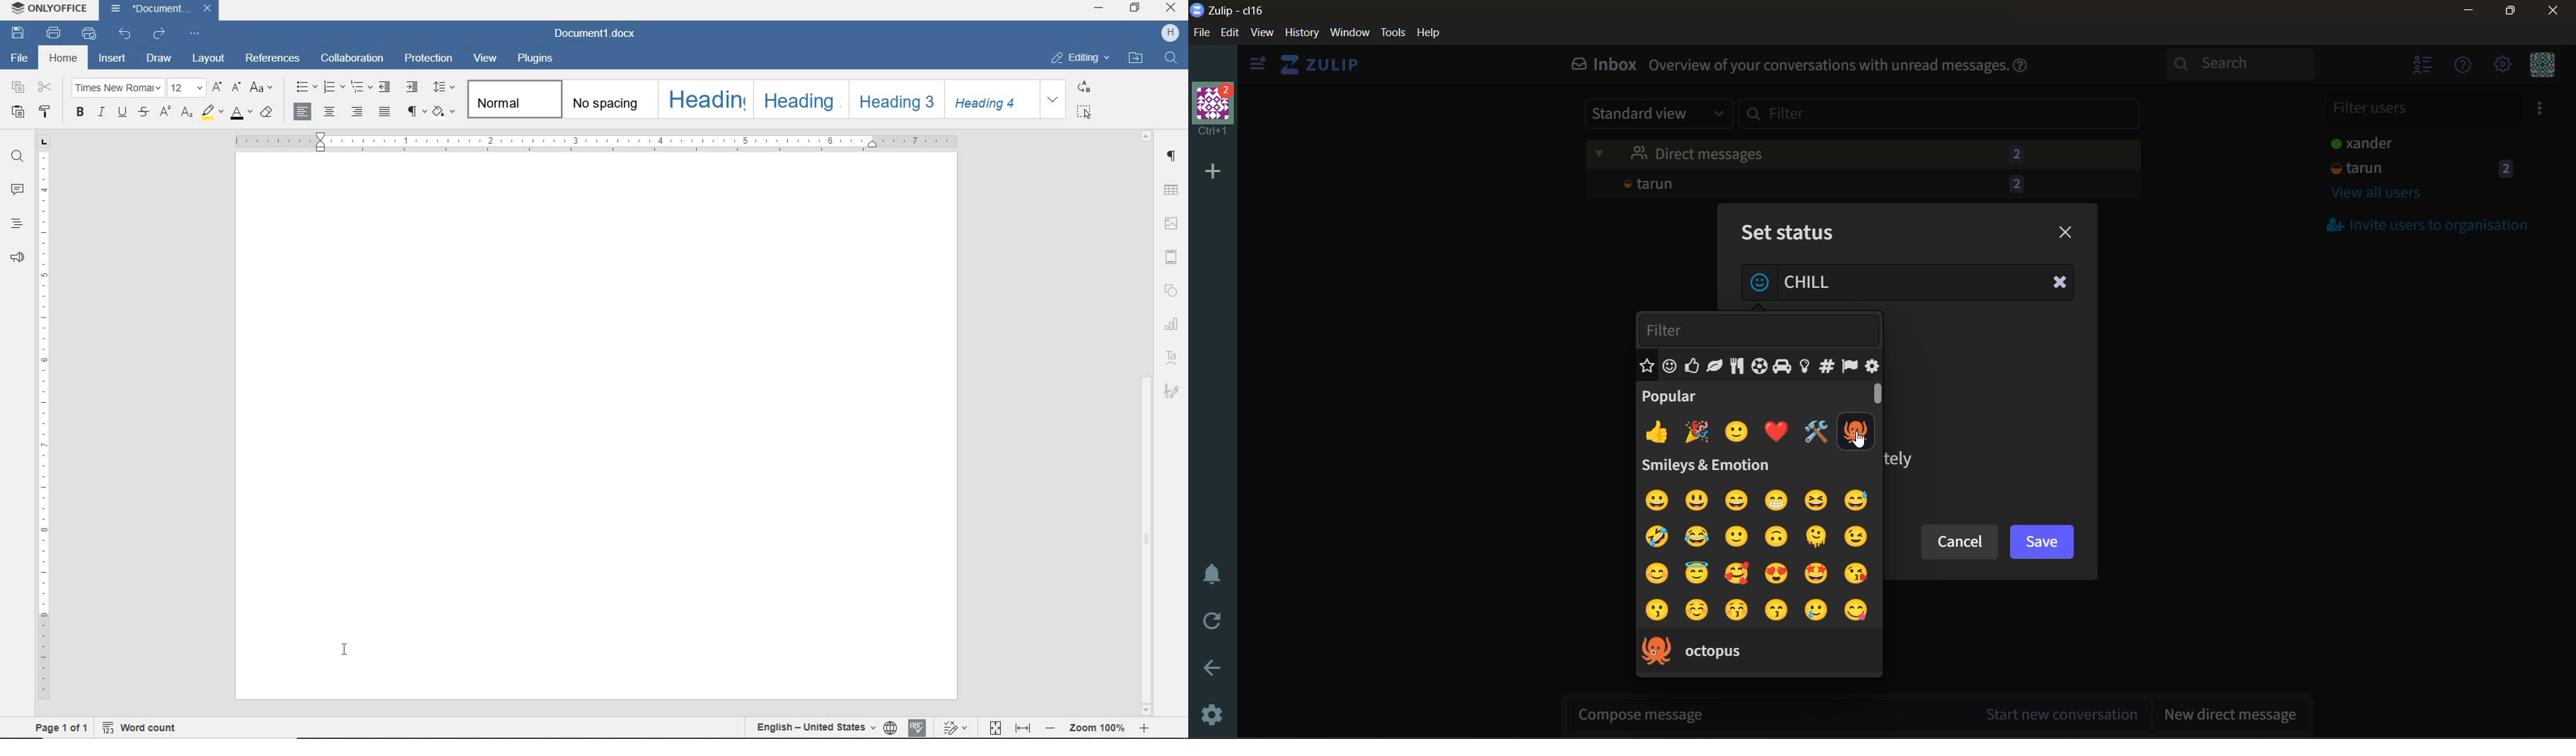 The height and width of the screenshot is (756, 2576). What do you see at coordinates (1395, 33) in the screenshot?
I see `tools` at bounding box center [1395, 33].